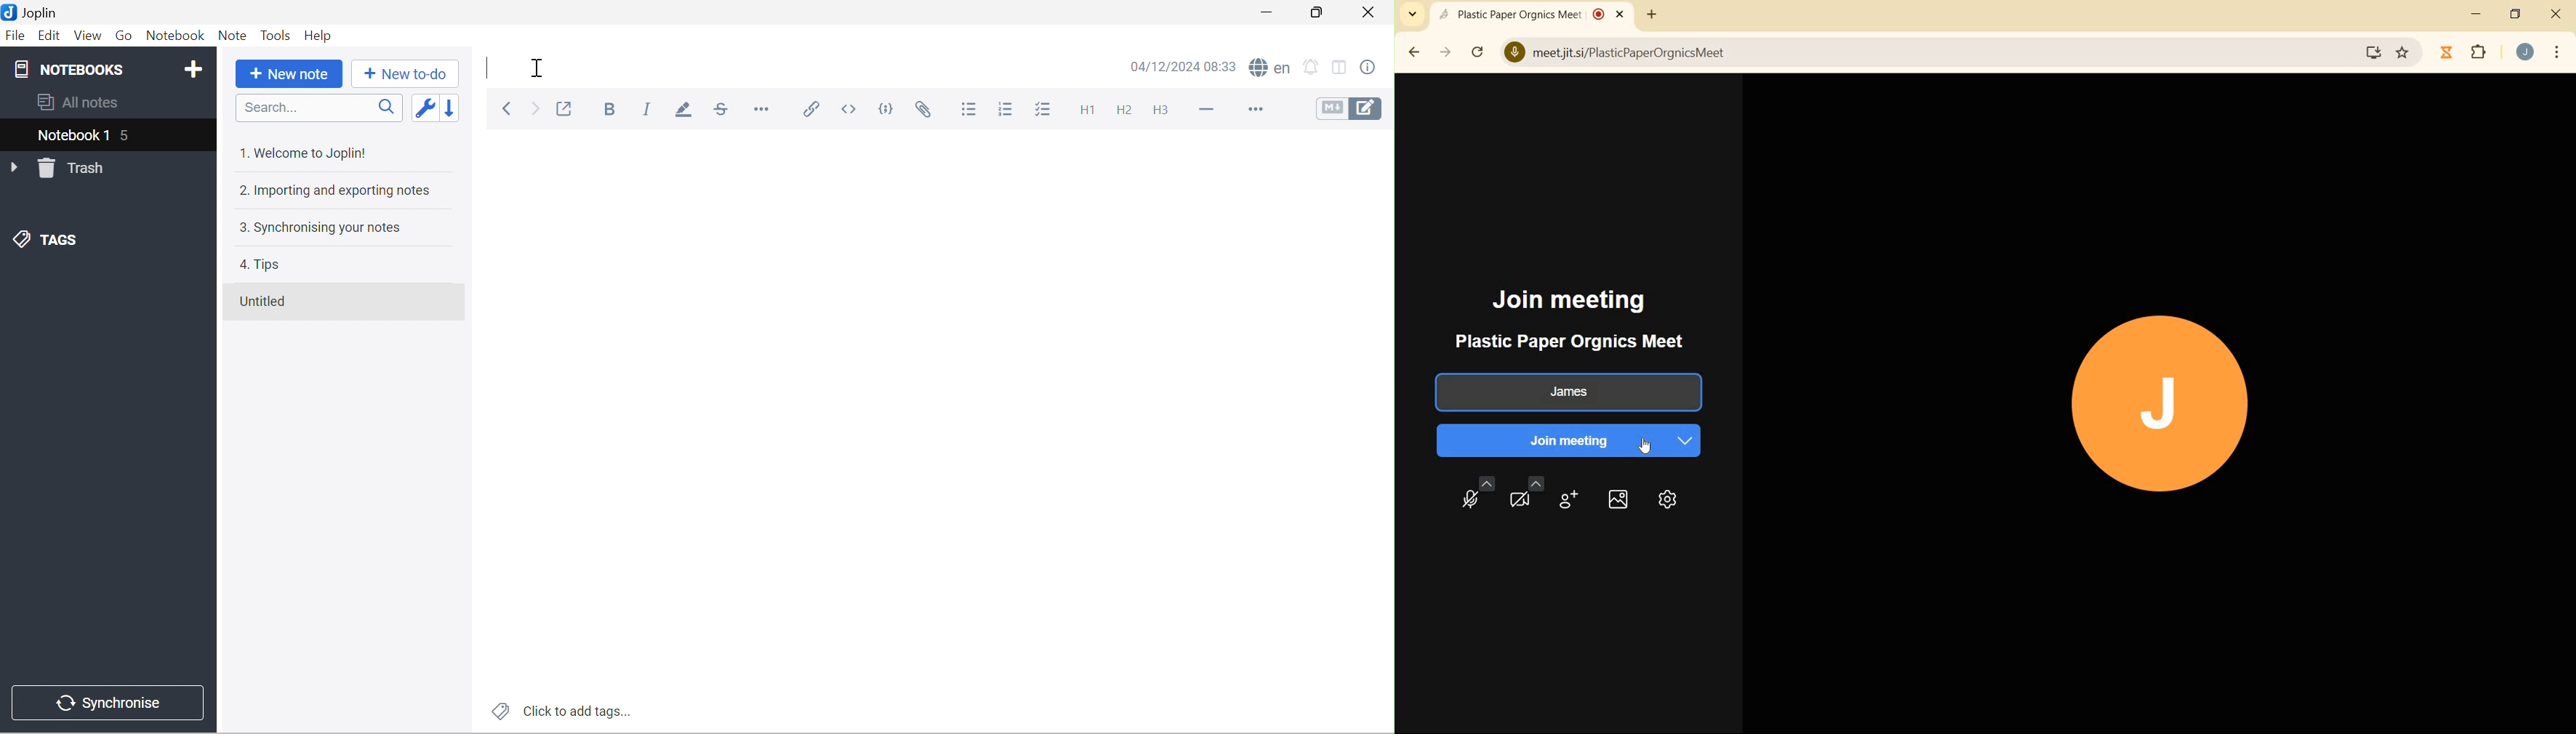  I want to click on Restore Down, so click(1315, 12).